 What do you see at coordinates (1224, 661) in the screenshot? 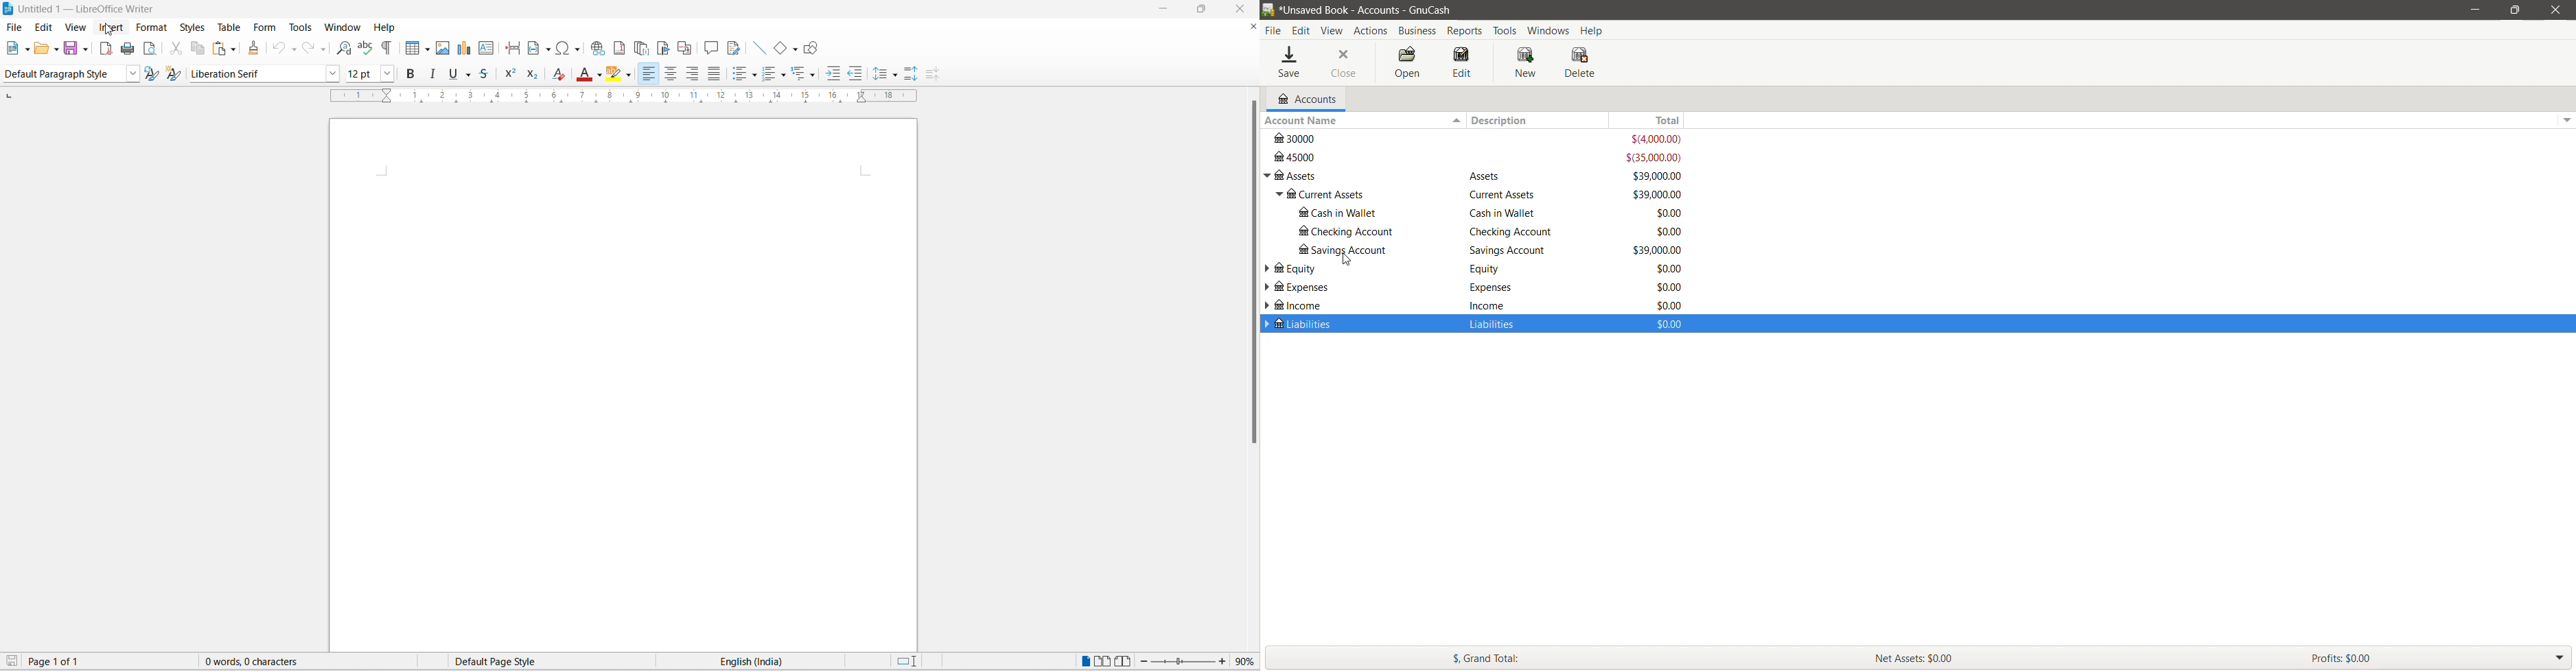
I see `increase` at bounding box center [1224, 661].